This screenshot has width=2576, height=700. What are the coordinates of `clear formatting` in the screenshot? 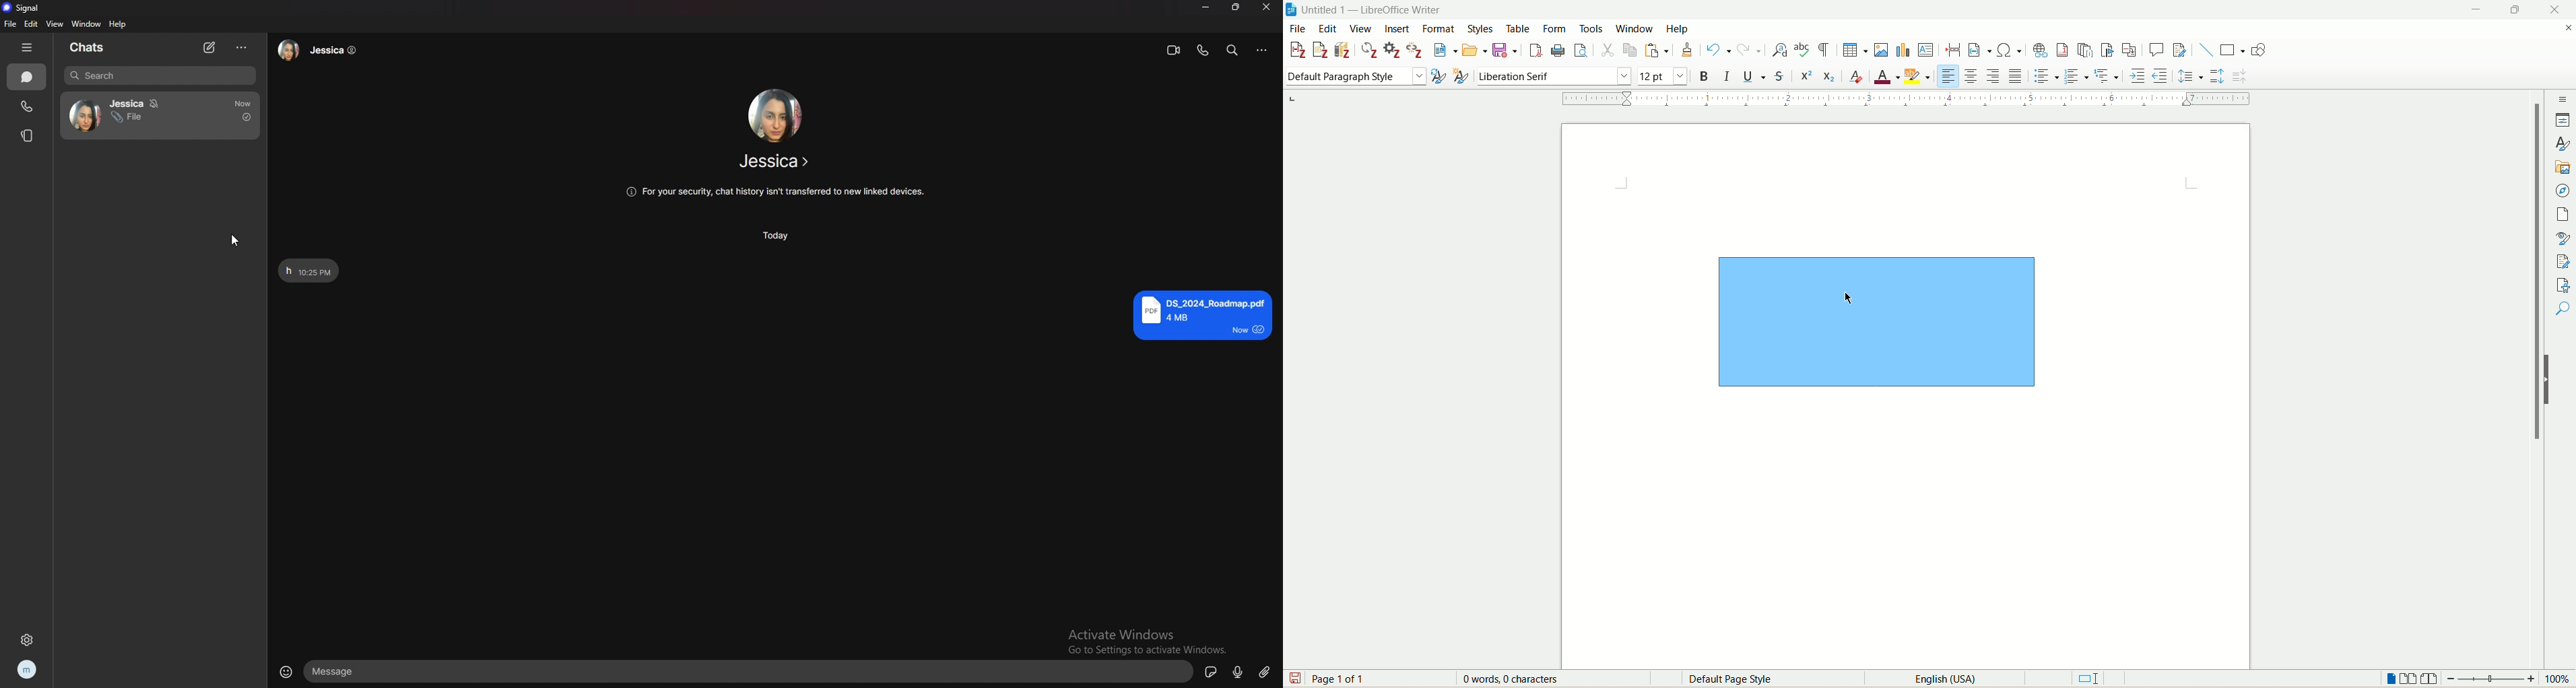 It's located at (1855, 76).